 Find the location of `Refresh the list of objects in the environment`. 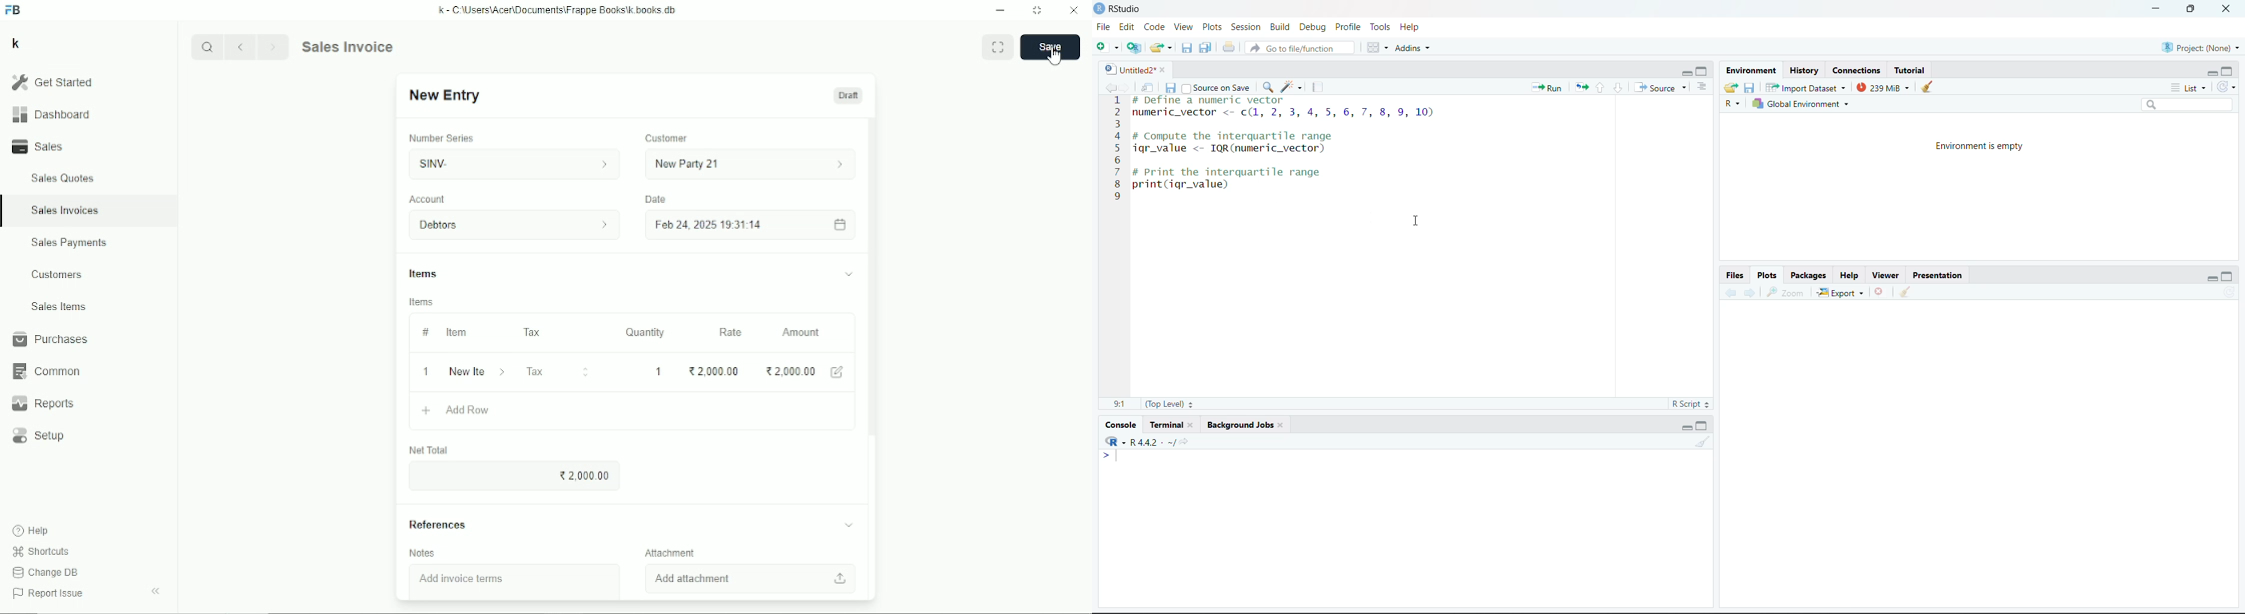

Refresh the list of objects in the environment is located at coordinates (2230, 89).